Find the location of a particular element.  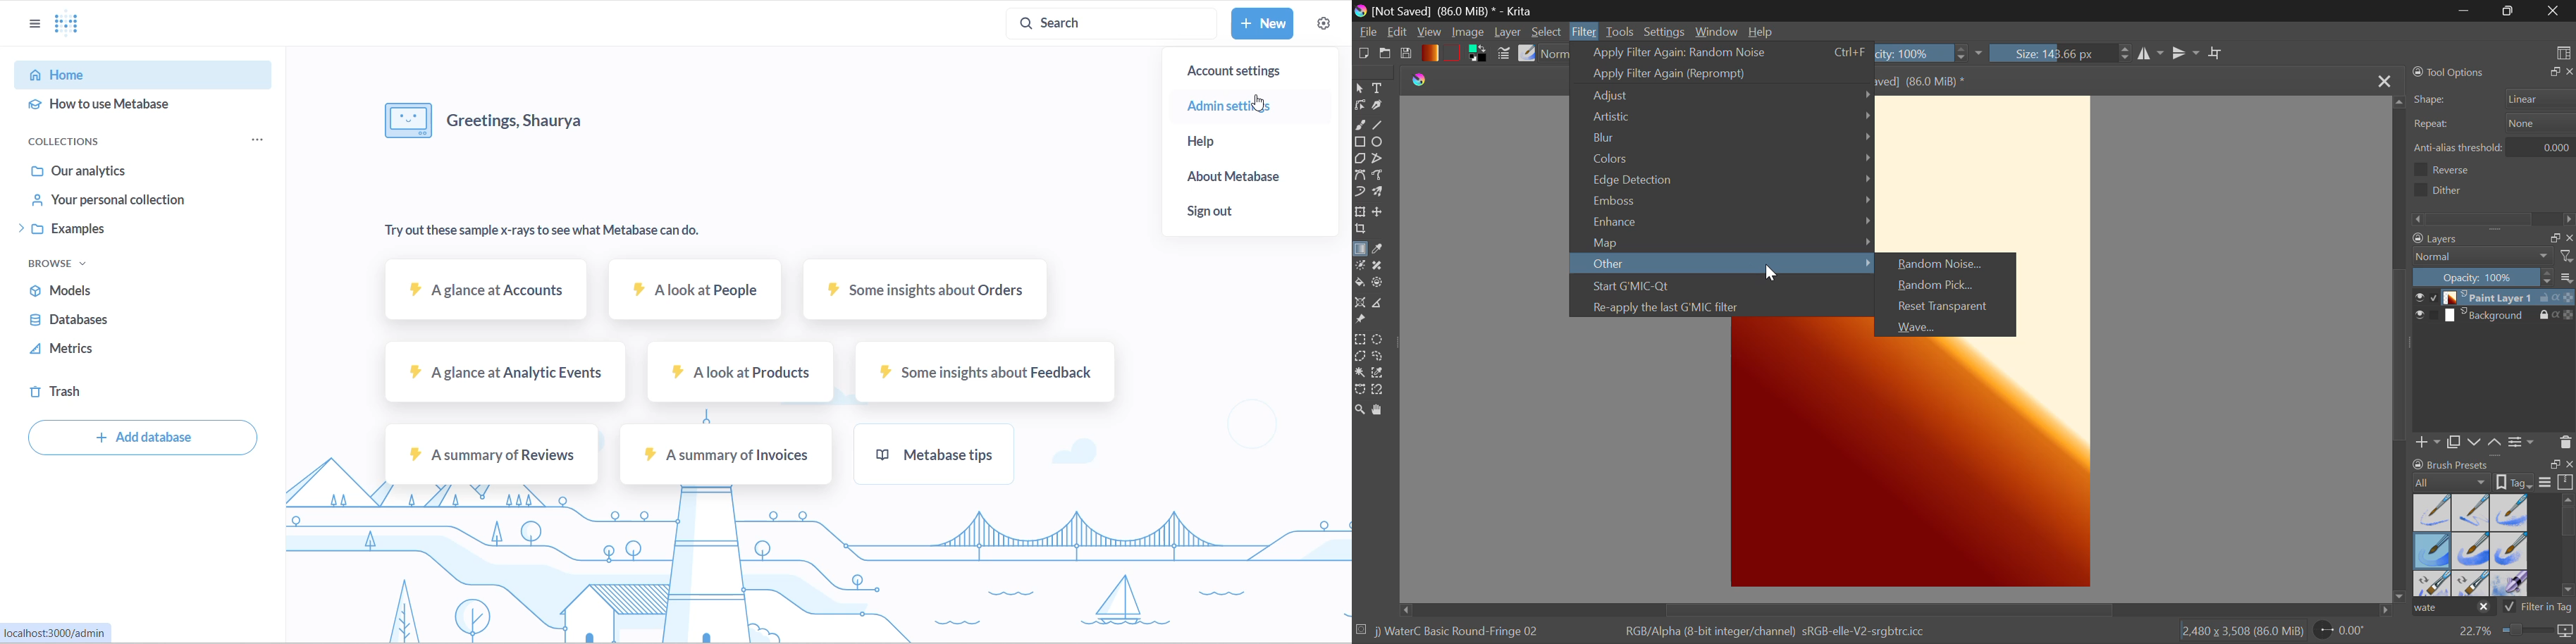

Apply Filter Again is located at coordinates (1722, 53).